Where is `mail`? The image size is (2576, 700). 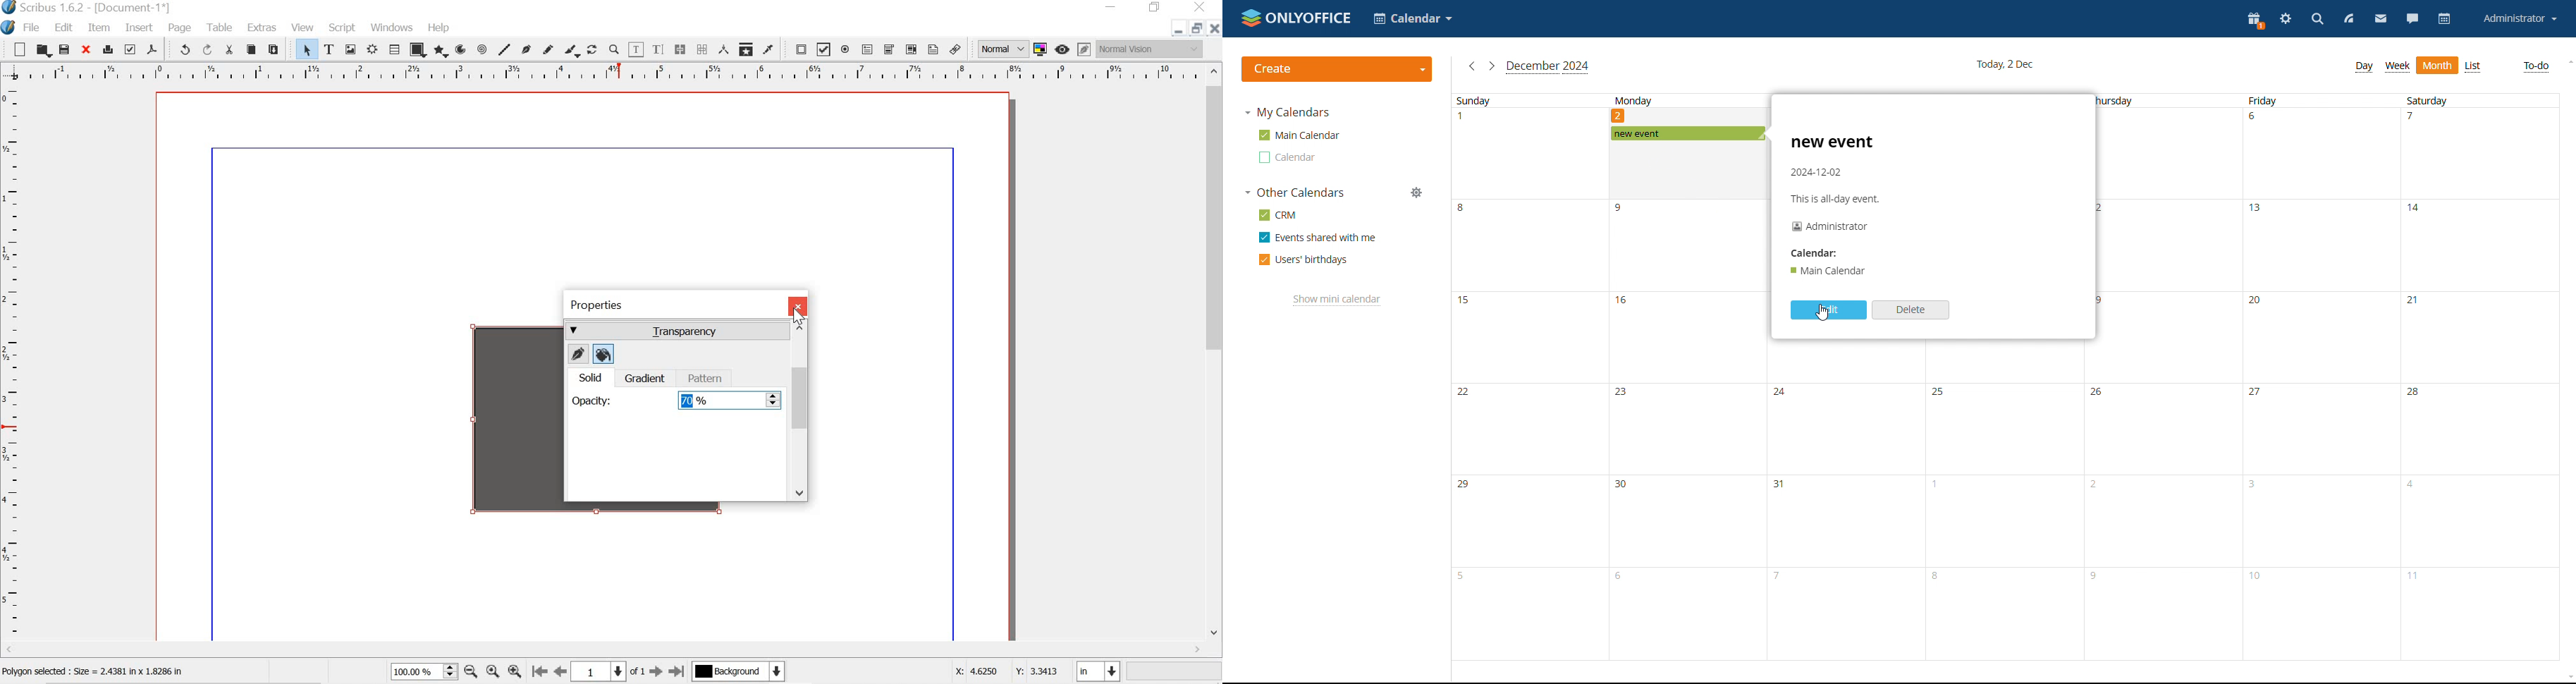 mail is located at coordinates (2381, 19).